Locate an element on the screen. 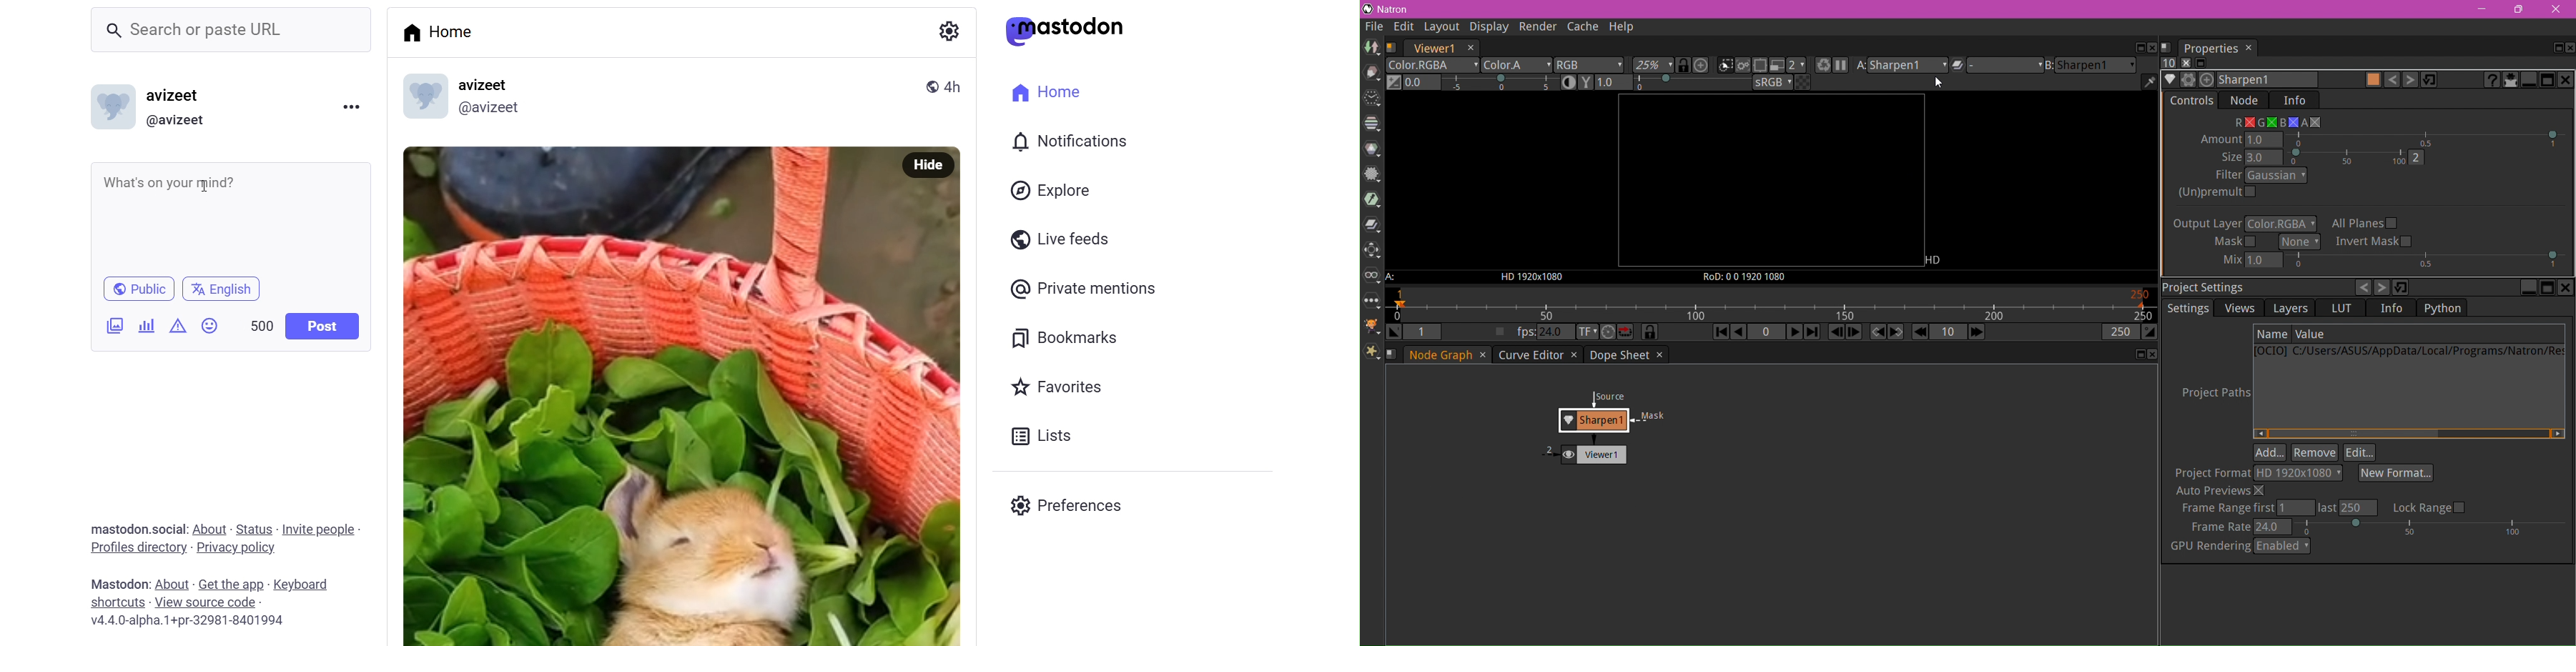 The image size is (2576, 672). english is located at coordinates (222, 288).